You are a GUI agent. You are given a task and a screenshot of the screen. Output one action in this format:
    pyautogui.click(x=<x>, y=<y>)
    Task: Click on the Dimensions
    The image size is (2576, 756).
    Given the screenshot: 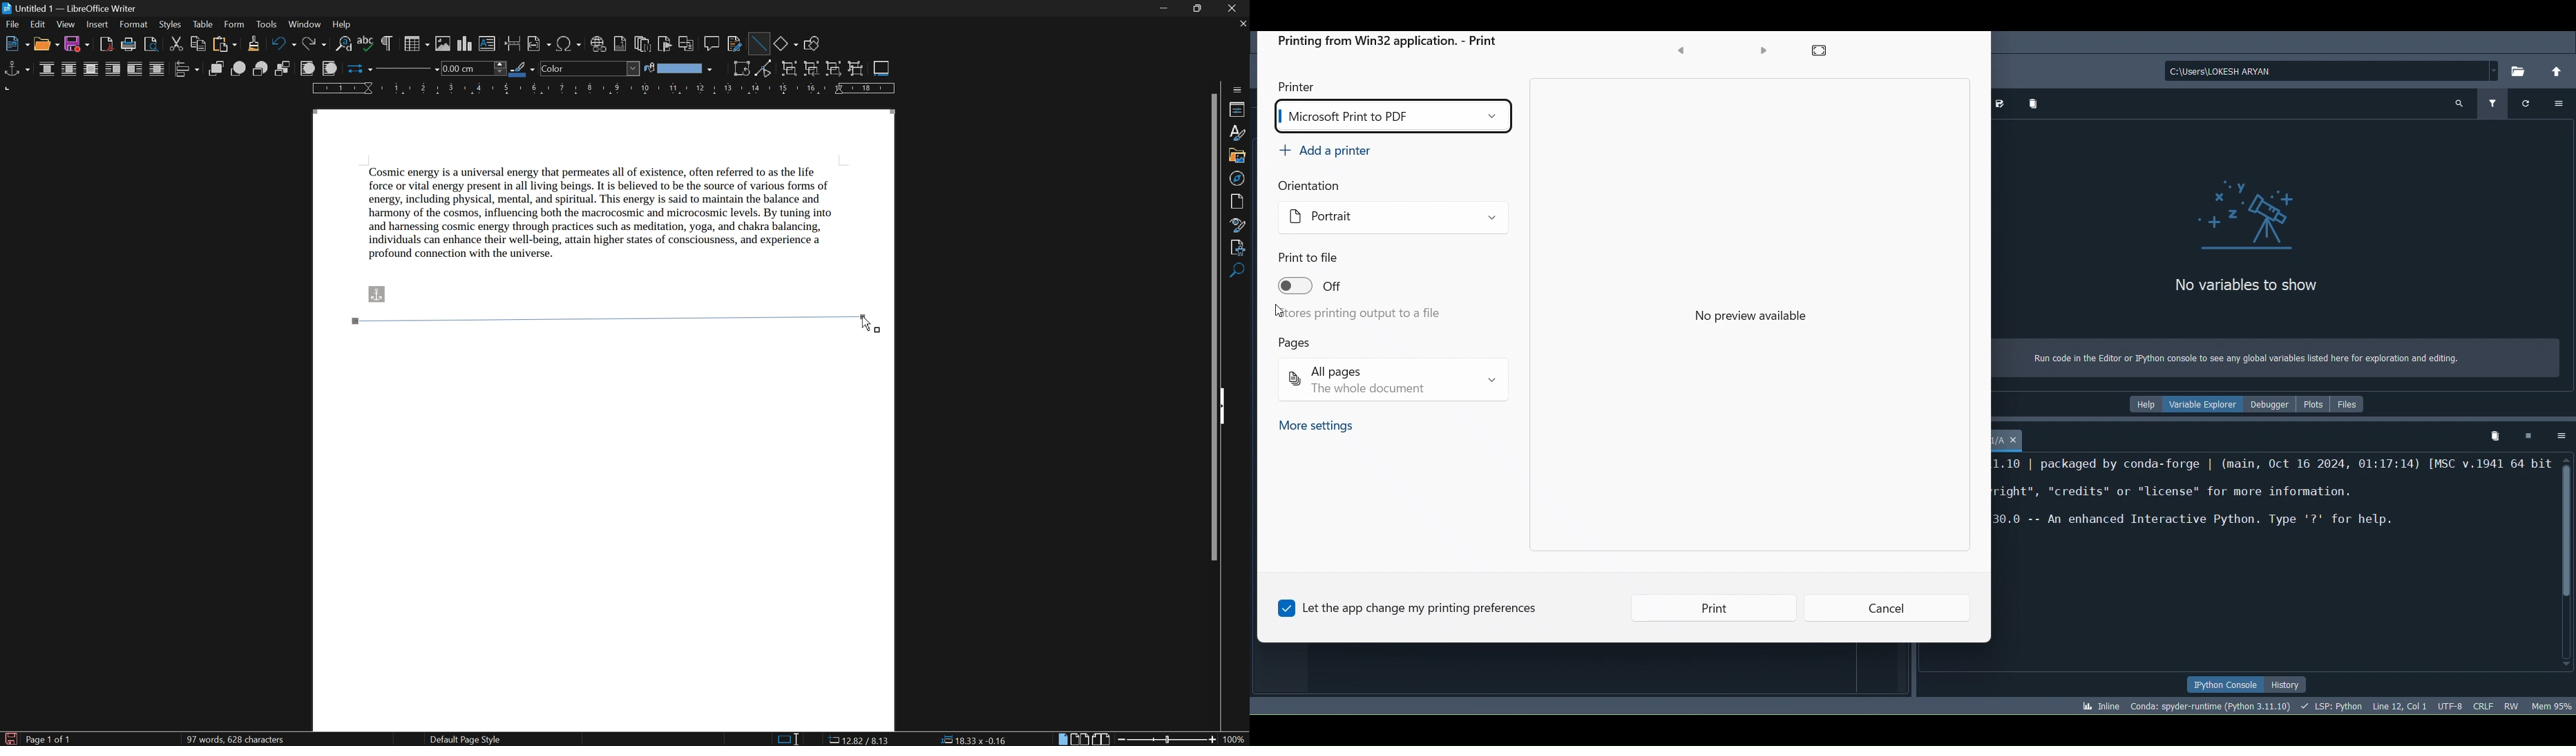 What is the action you would take?
    pyautogui.click(x=974, y=739)
    